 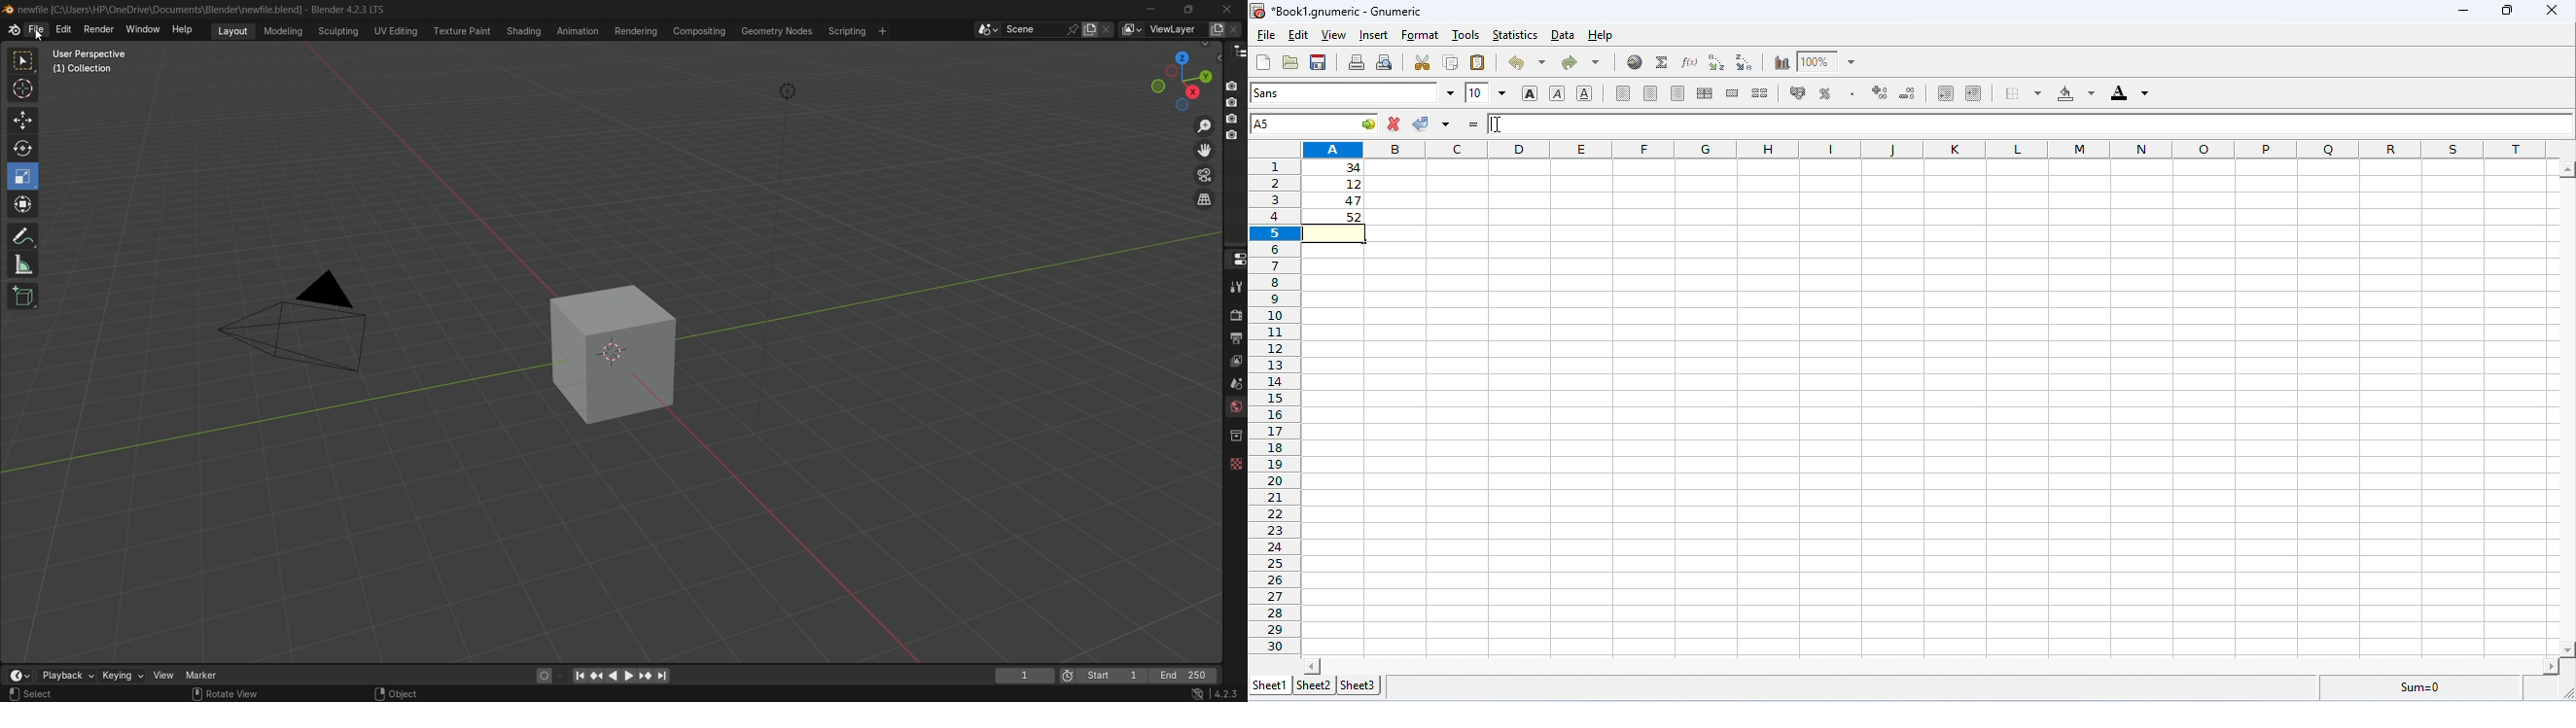 What do you see at coordinates (1527, 62) in the screenshot?
I see `undo` at bounding box center [1527, 62].